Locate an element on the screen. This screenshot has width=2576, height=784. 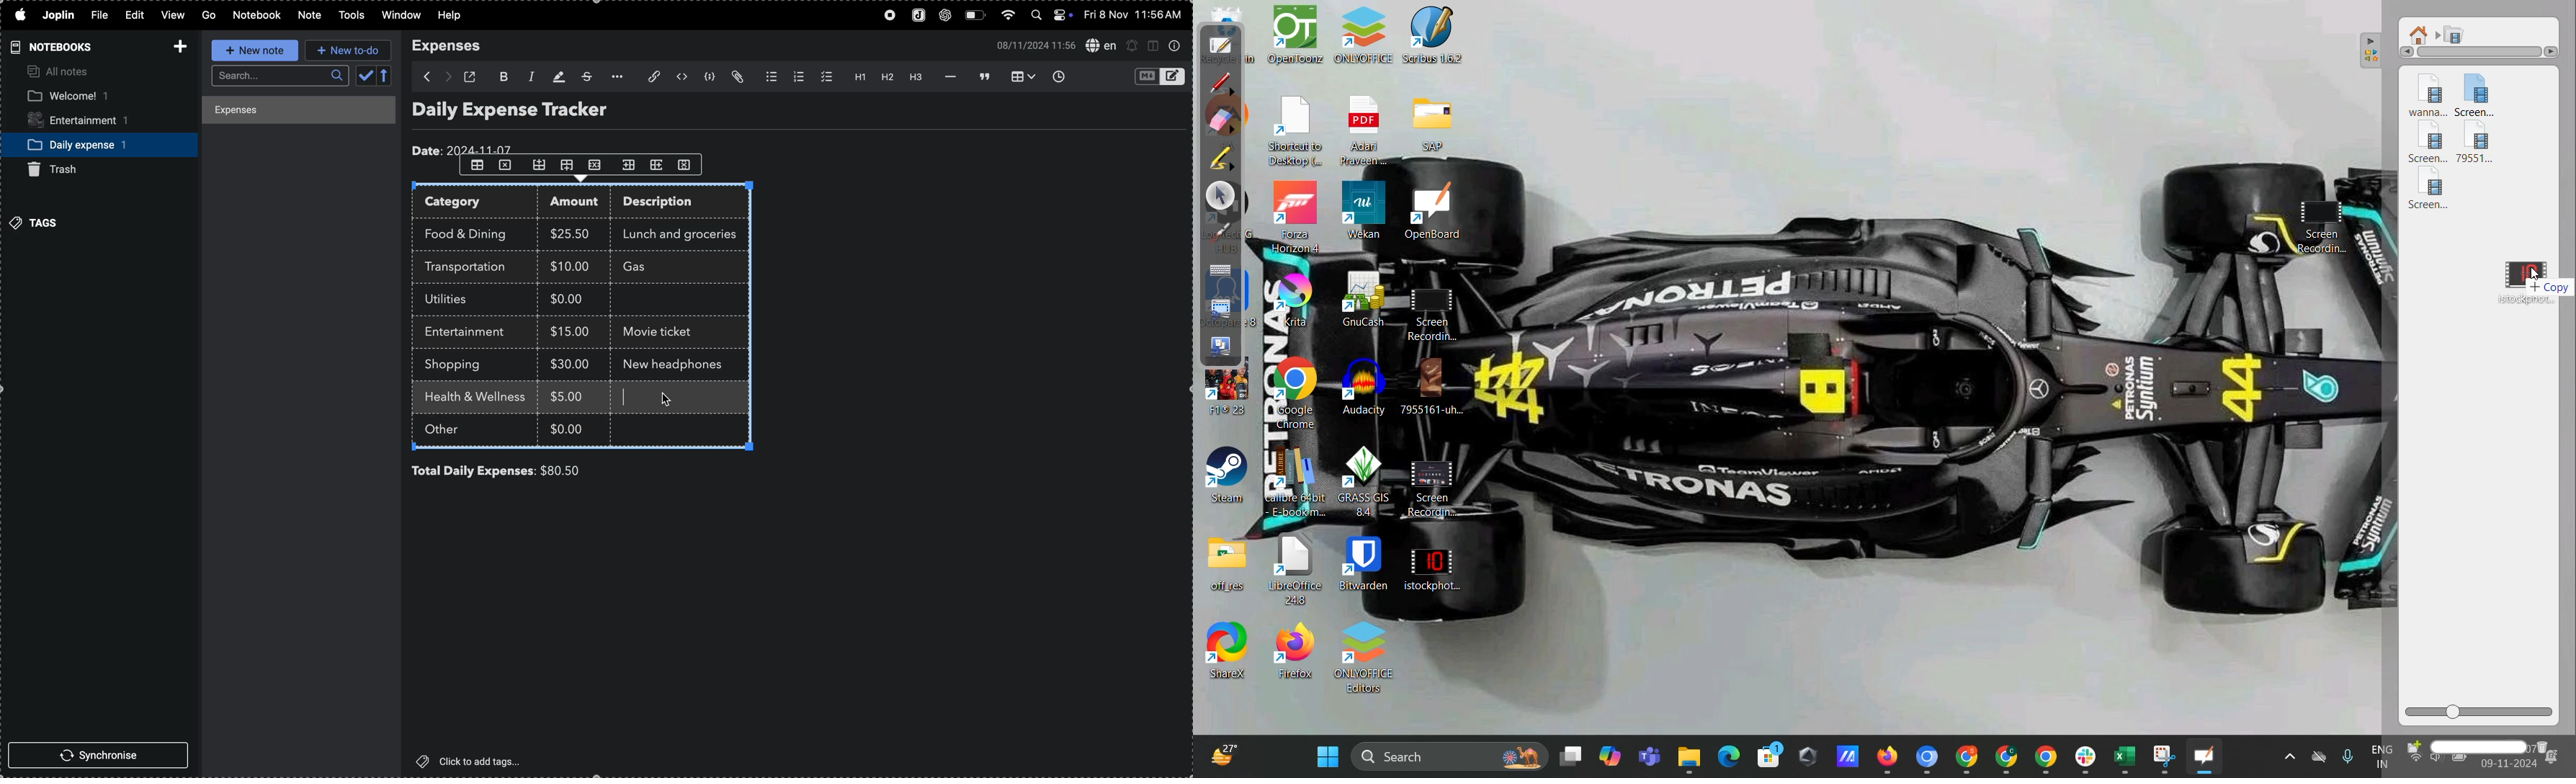
table is located at coordinates (476, 166).